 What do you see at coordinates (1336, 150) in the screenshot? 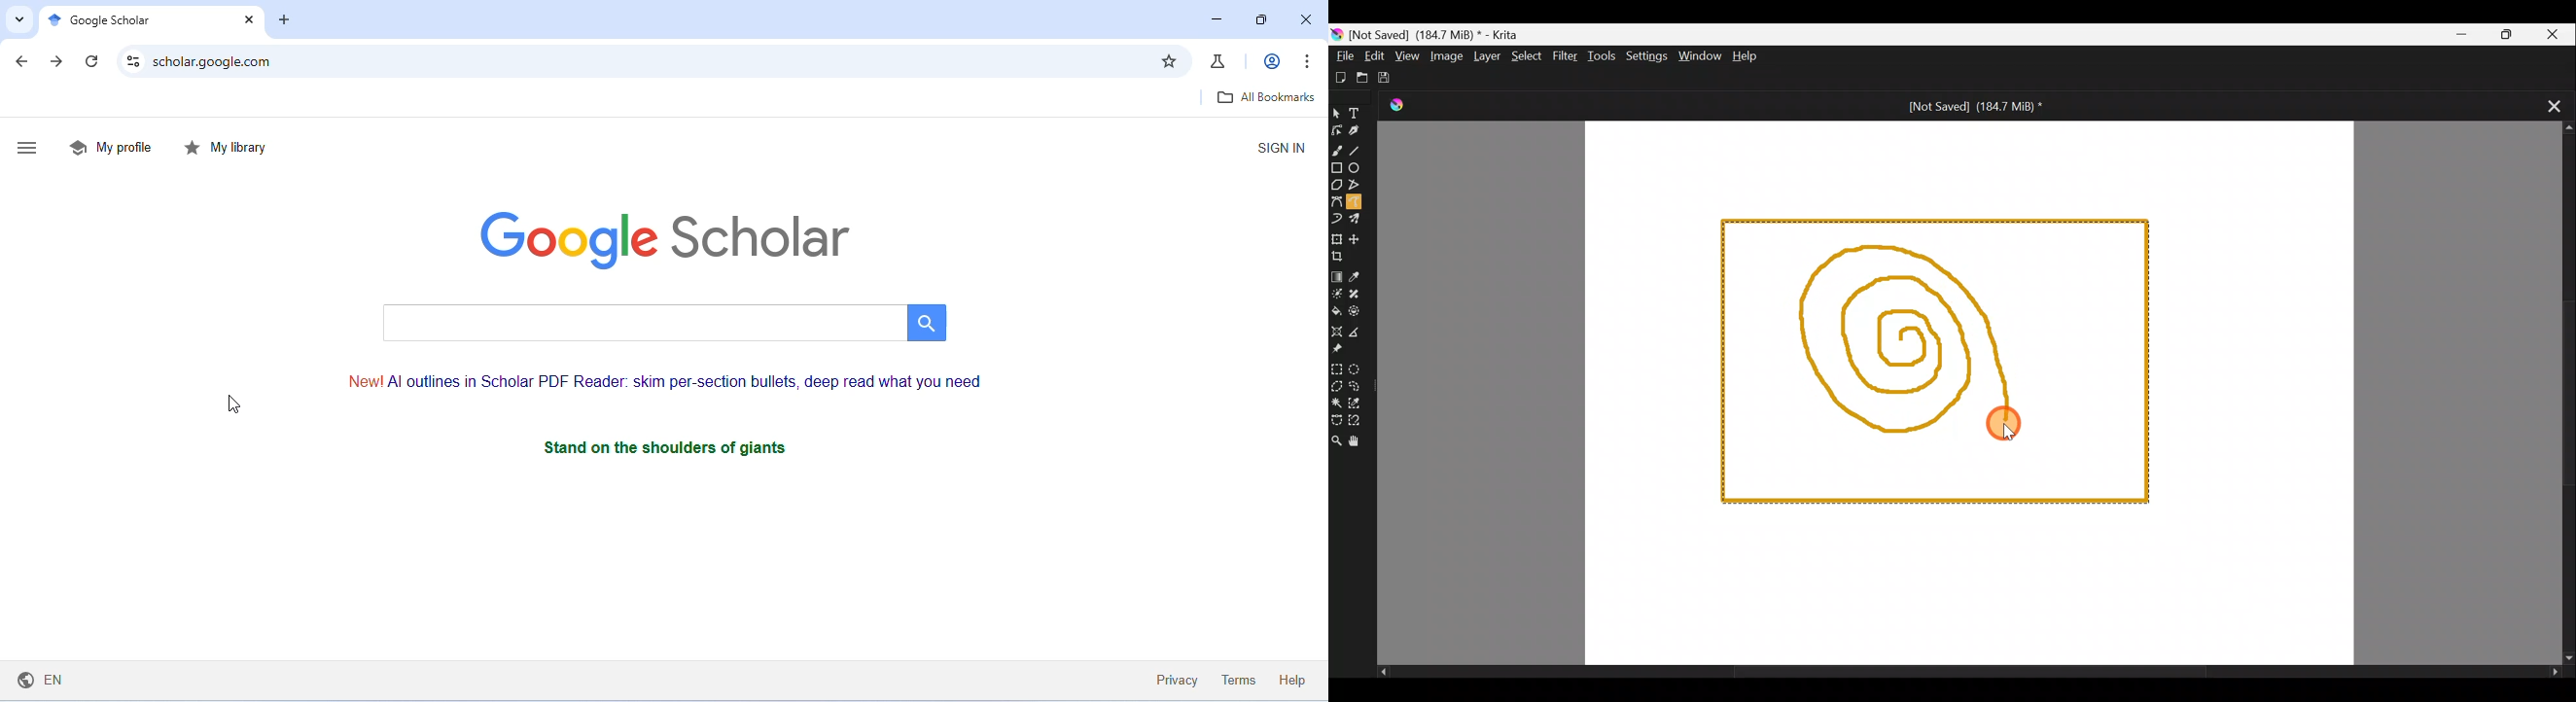
I see `Freehand brush tool` at bounding box center [1336, 150].